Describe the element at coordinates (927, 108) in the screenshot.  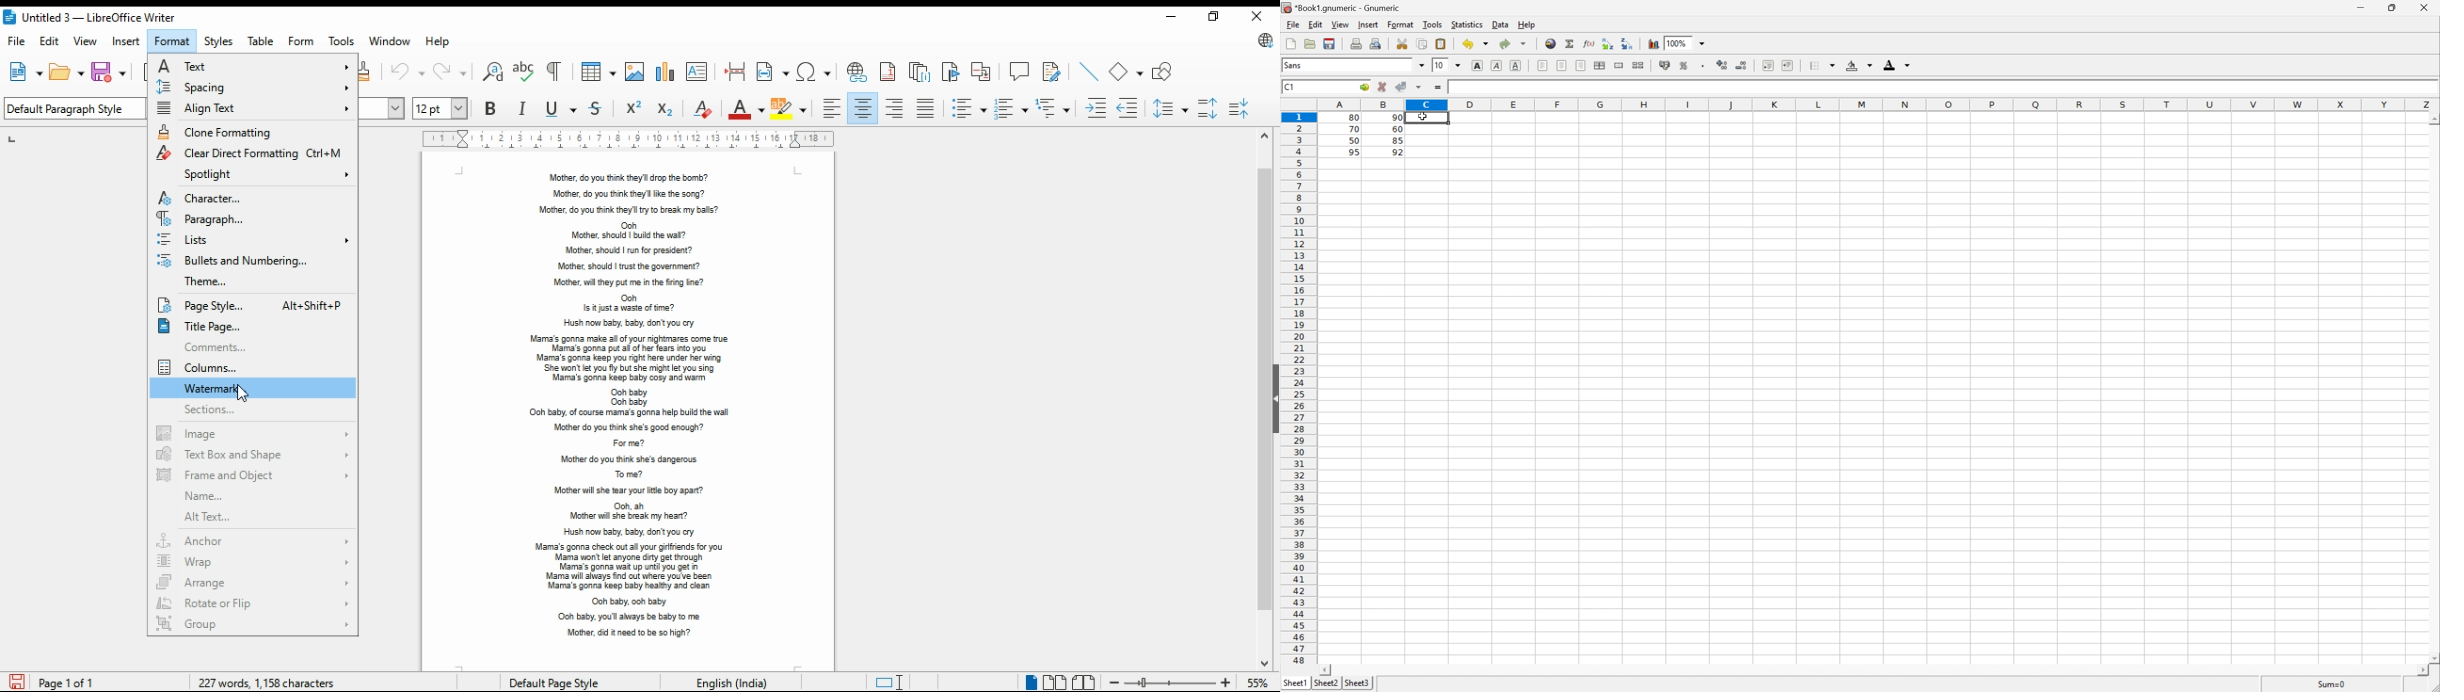
I see `justified` at that location.